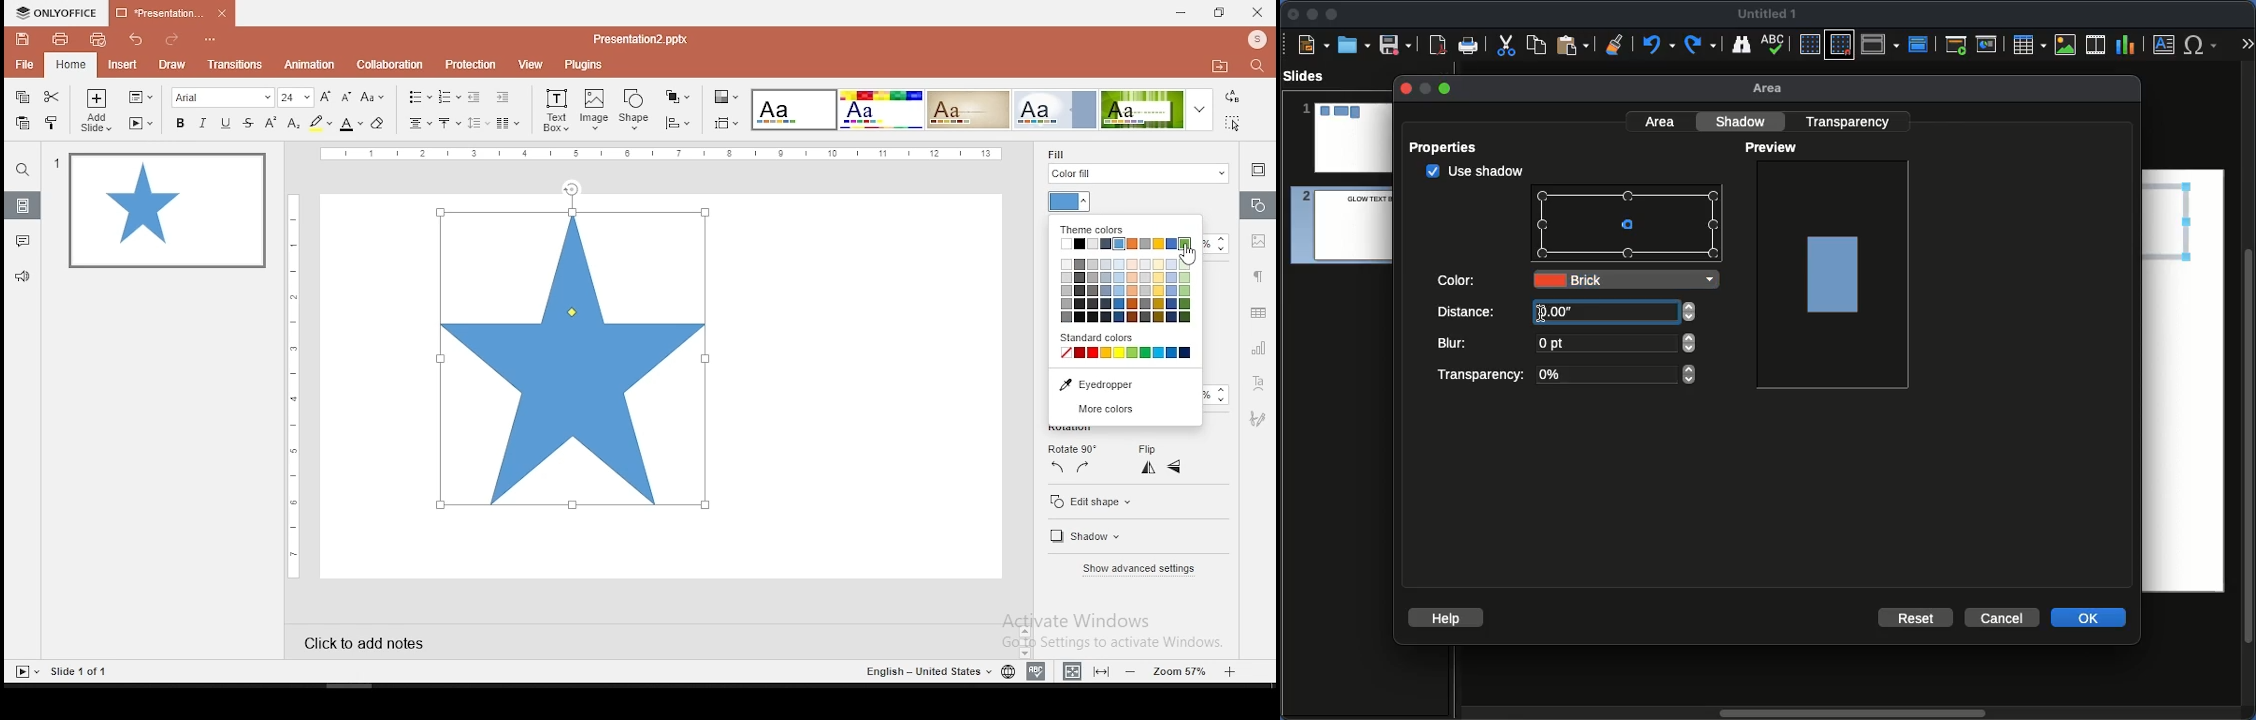 The image size is (2268, 728). Describe the element at coordinates (138, 39) in the screenshot. I see `undo` at that location.